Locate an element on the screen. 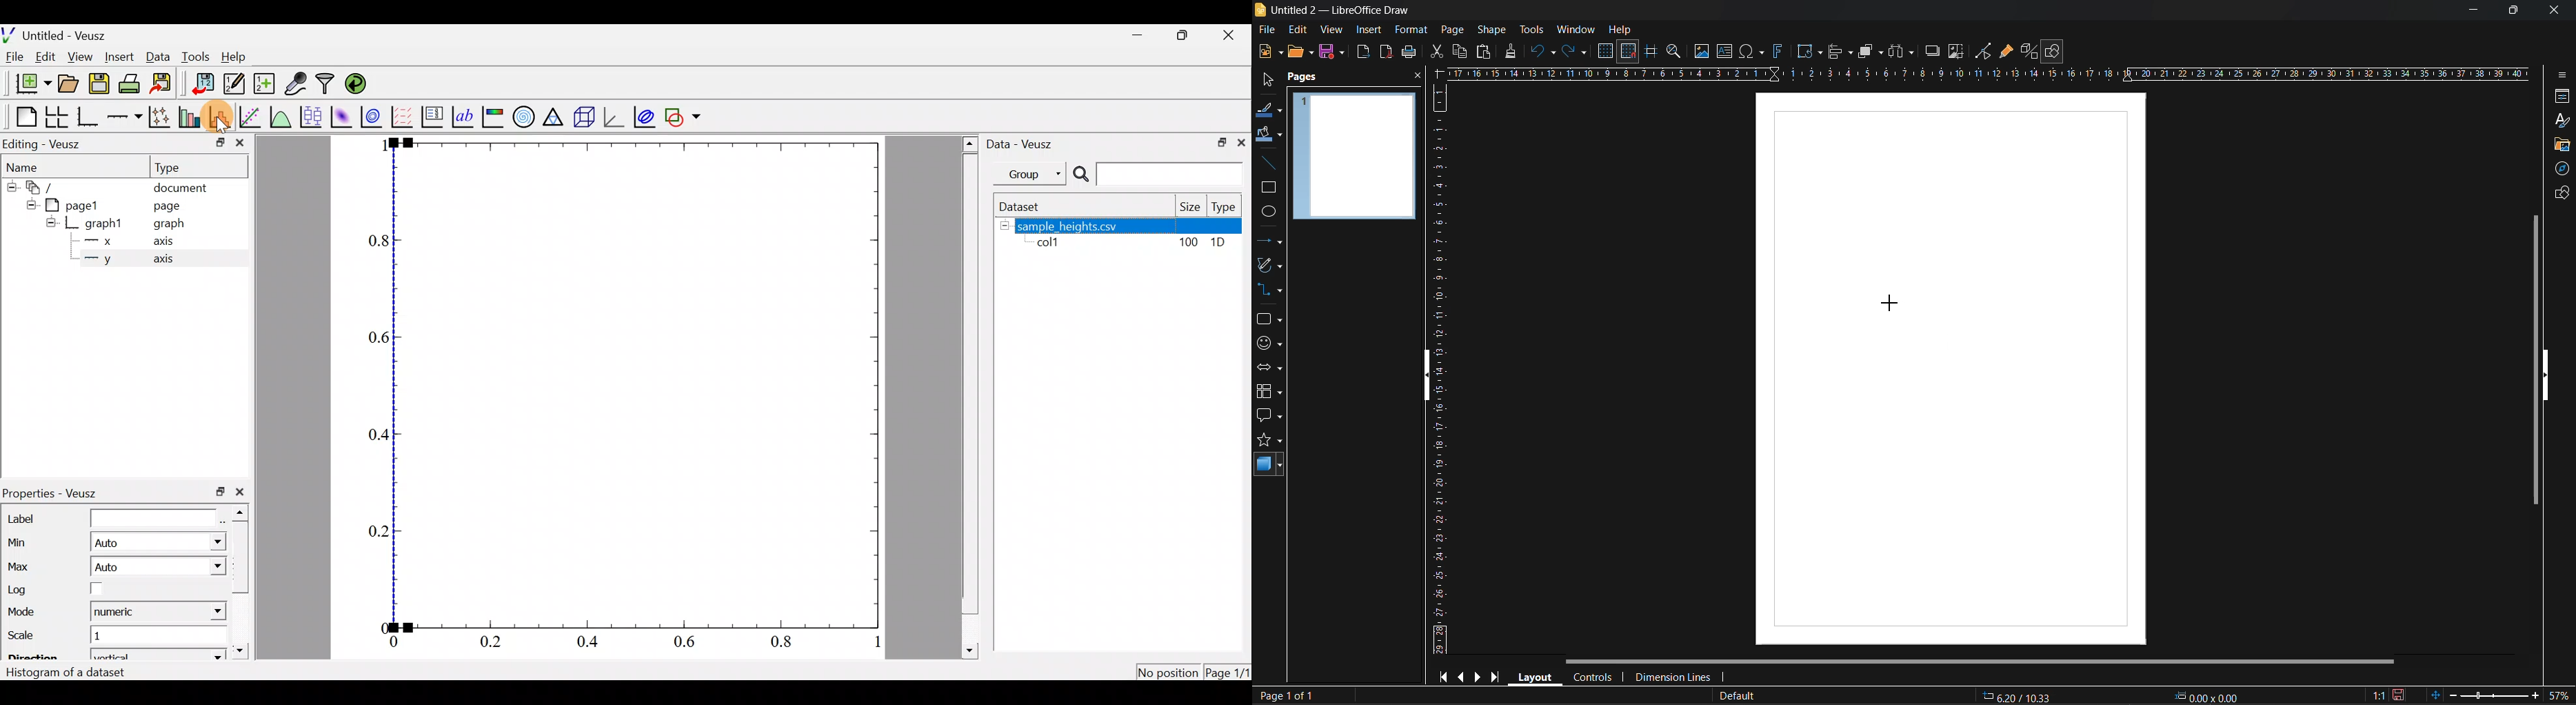 The image size is (2576, 728). hide is located at coordinates (1005, 225).